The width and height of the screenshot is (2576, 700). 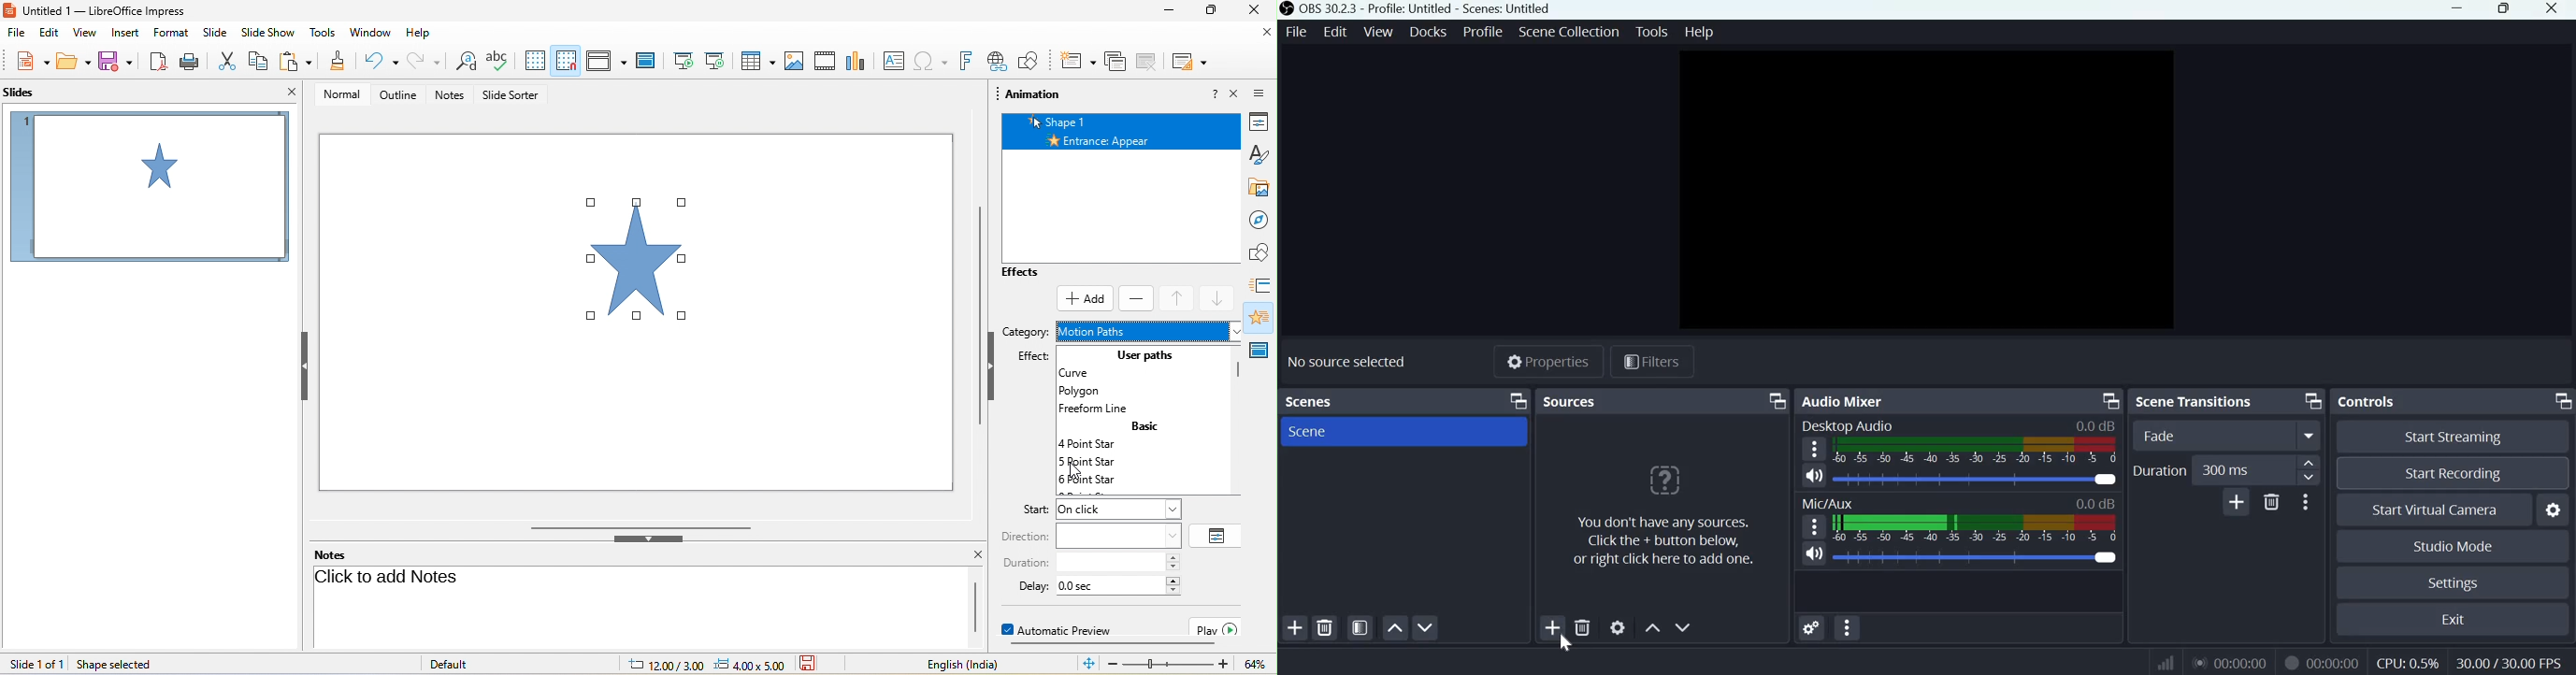 What do you see at coordinates (974, 309) in the screenshot?
I see `vertical scrollbar` at bounding box center [974, 309].